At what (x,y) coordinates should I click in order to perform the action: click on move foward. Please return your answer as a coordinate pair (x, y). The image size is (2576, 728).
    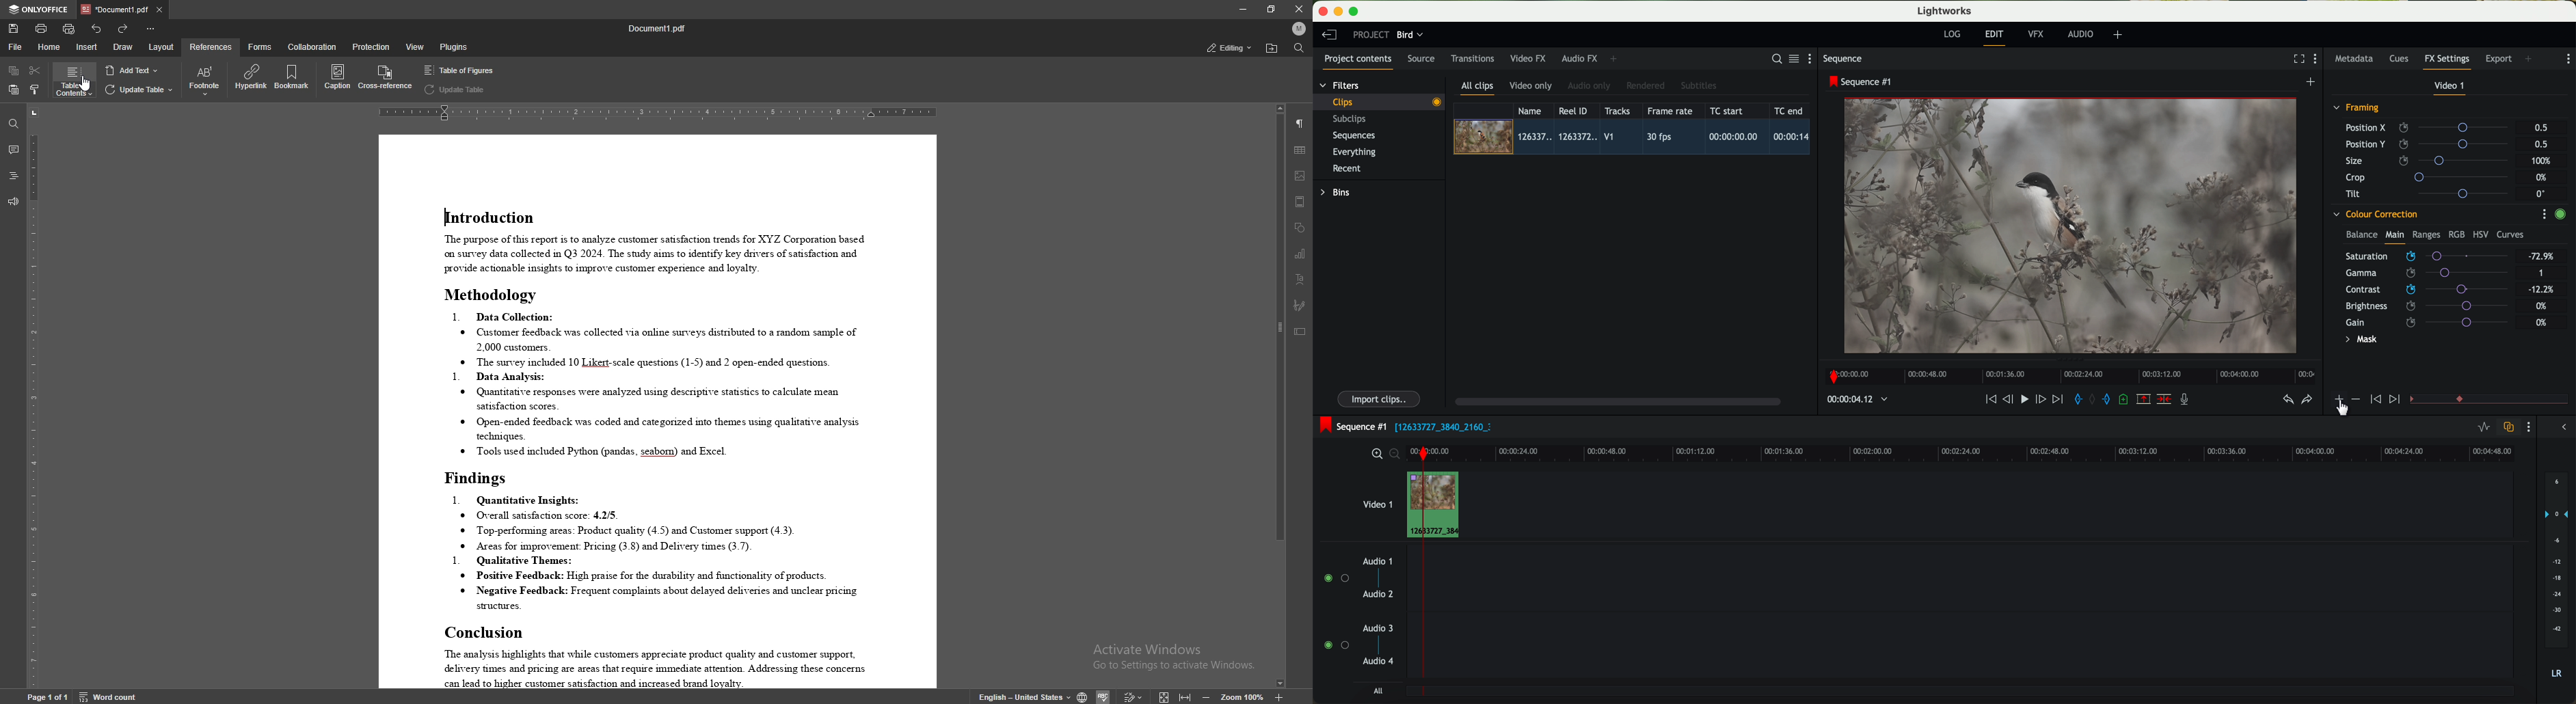
    Looking at the image, I should click on (2057, 399).